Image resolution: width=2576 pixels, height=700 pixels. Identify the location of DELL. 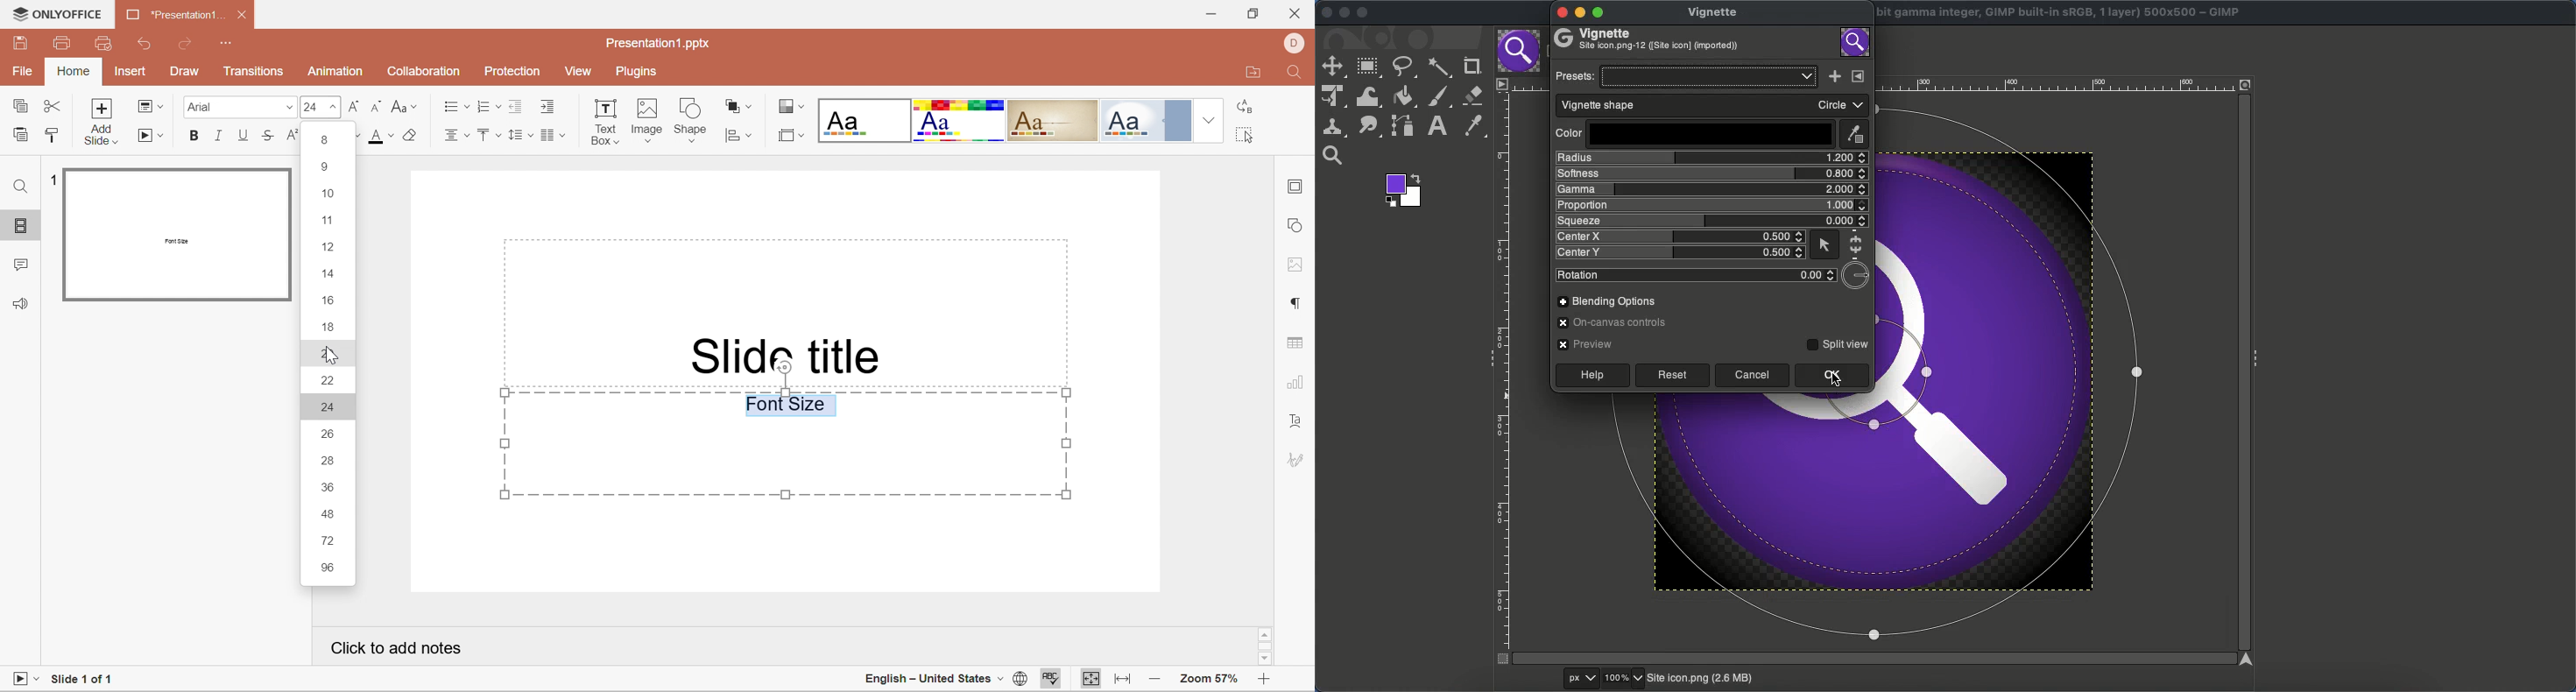
(1296, 42).